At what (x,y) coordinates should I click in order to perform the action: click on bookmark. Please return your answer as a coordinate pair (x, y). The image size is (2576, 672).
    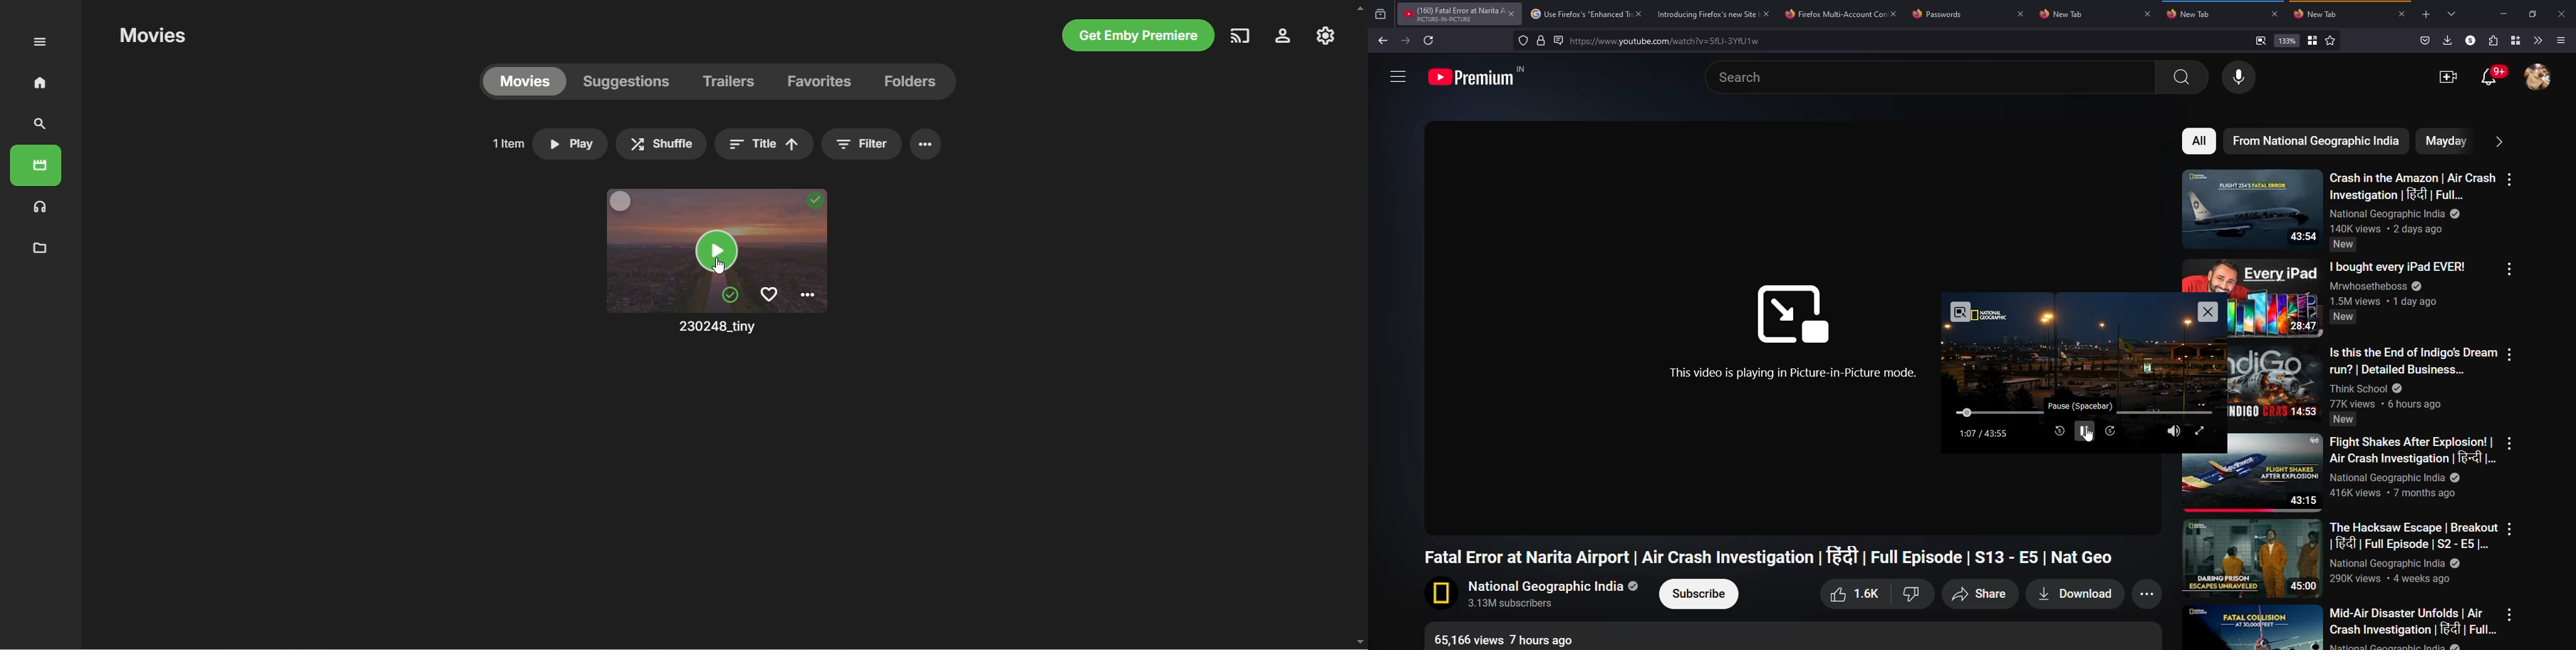
    Looking at the image, I should click on (2313, 40).